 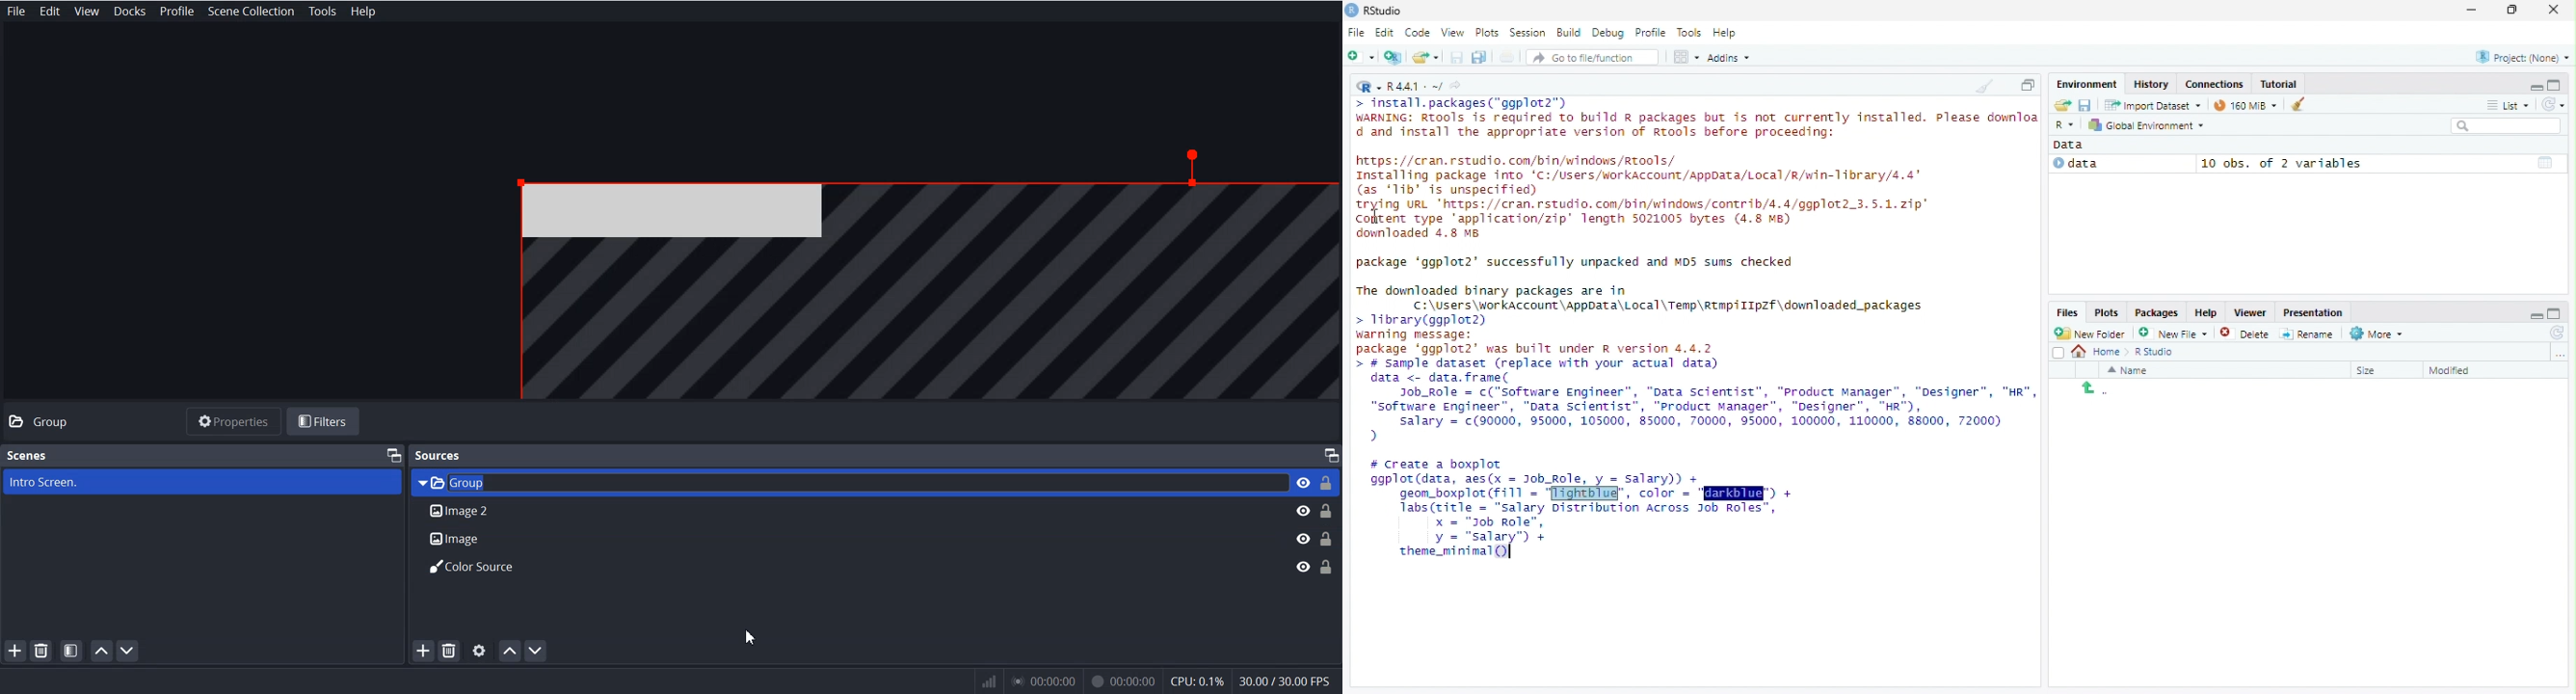 What do you see at coordinates (2509, 105) in the screenshot?
I see `View by list` at bounding box center [2509, 105].